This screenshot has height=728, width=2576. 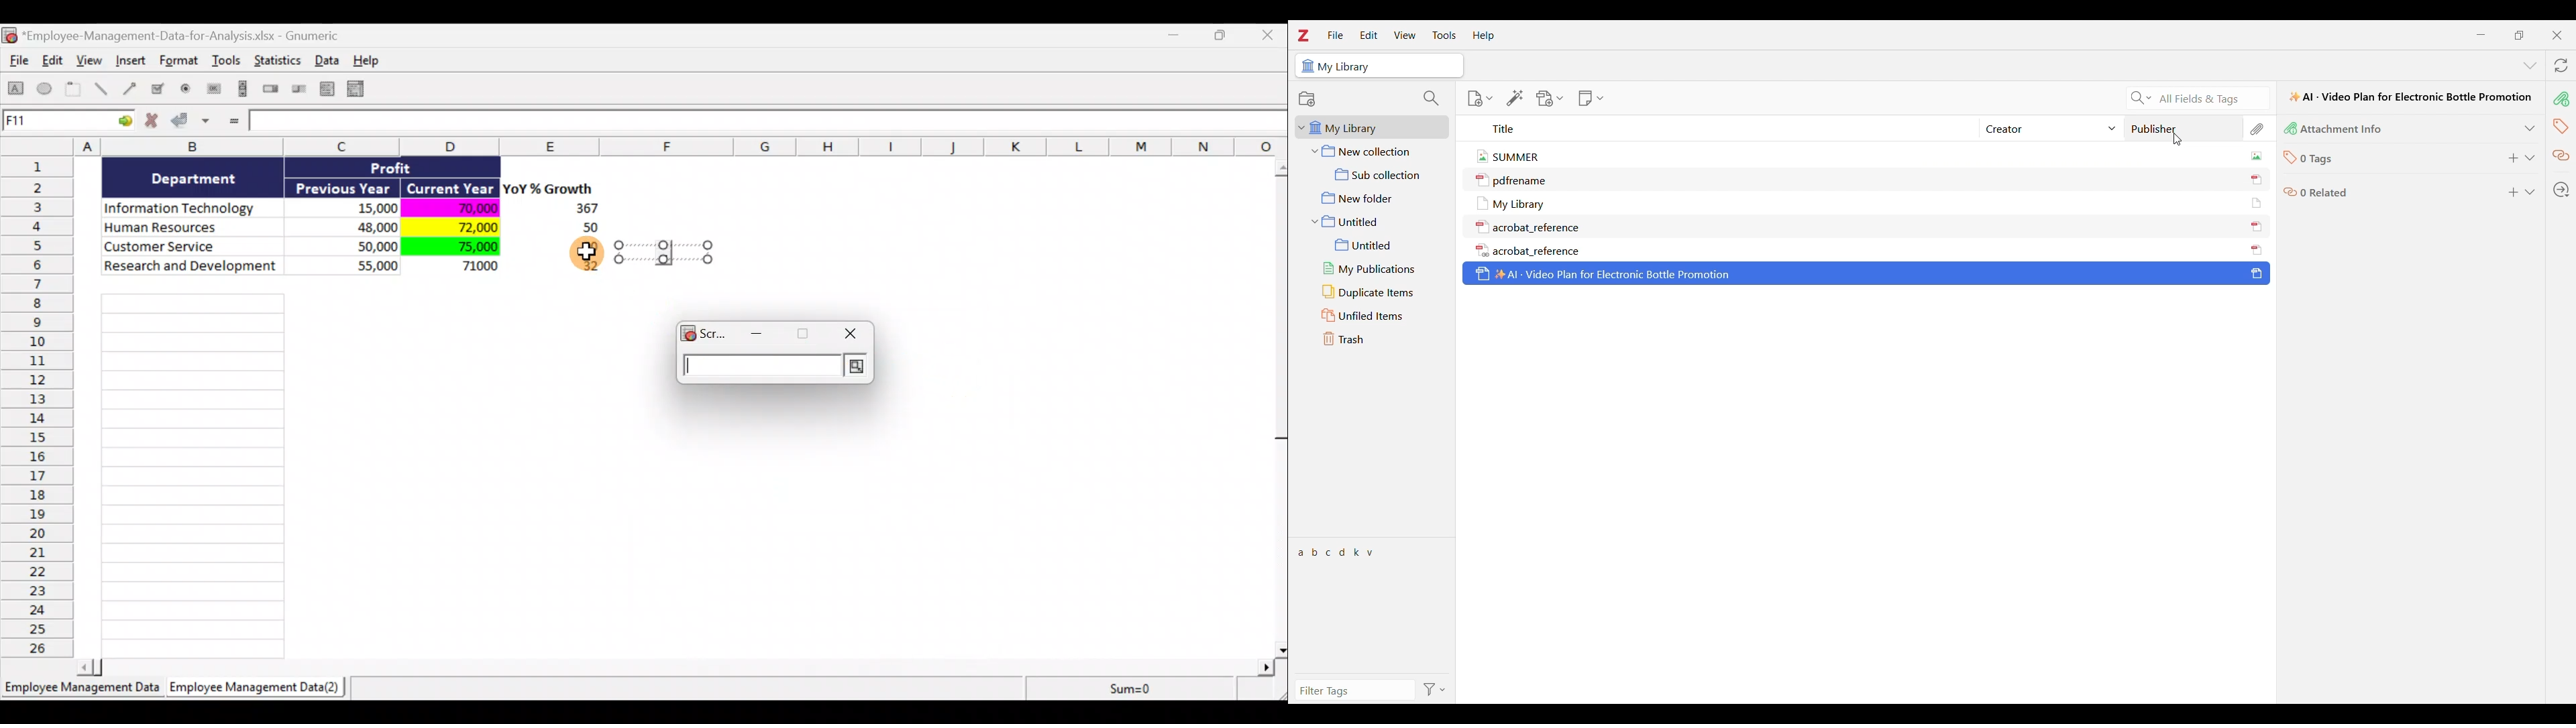 What do you see at coordinates (2257, 250) in the screenshot?
I see `icon` at bounding box center [2257, 250].